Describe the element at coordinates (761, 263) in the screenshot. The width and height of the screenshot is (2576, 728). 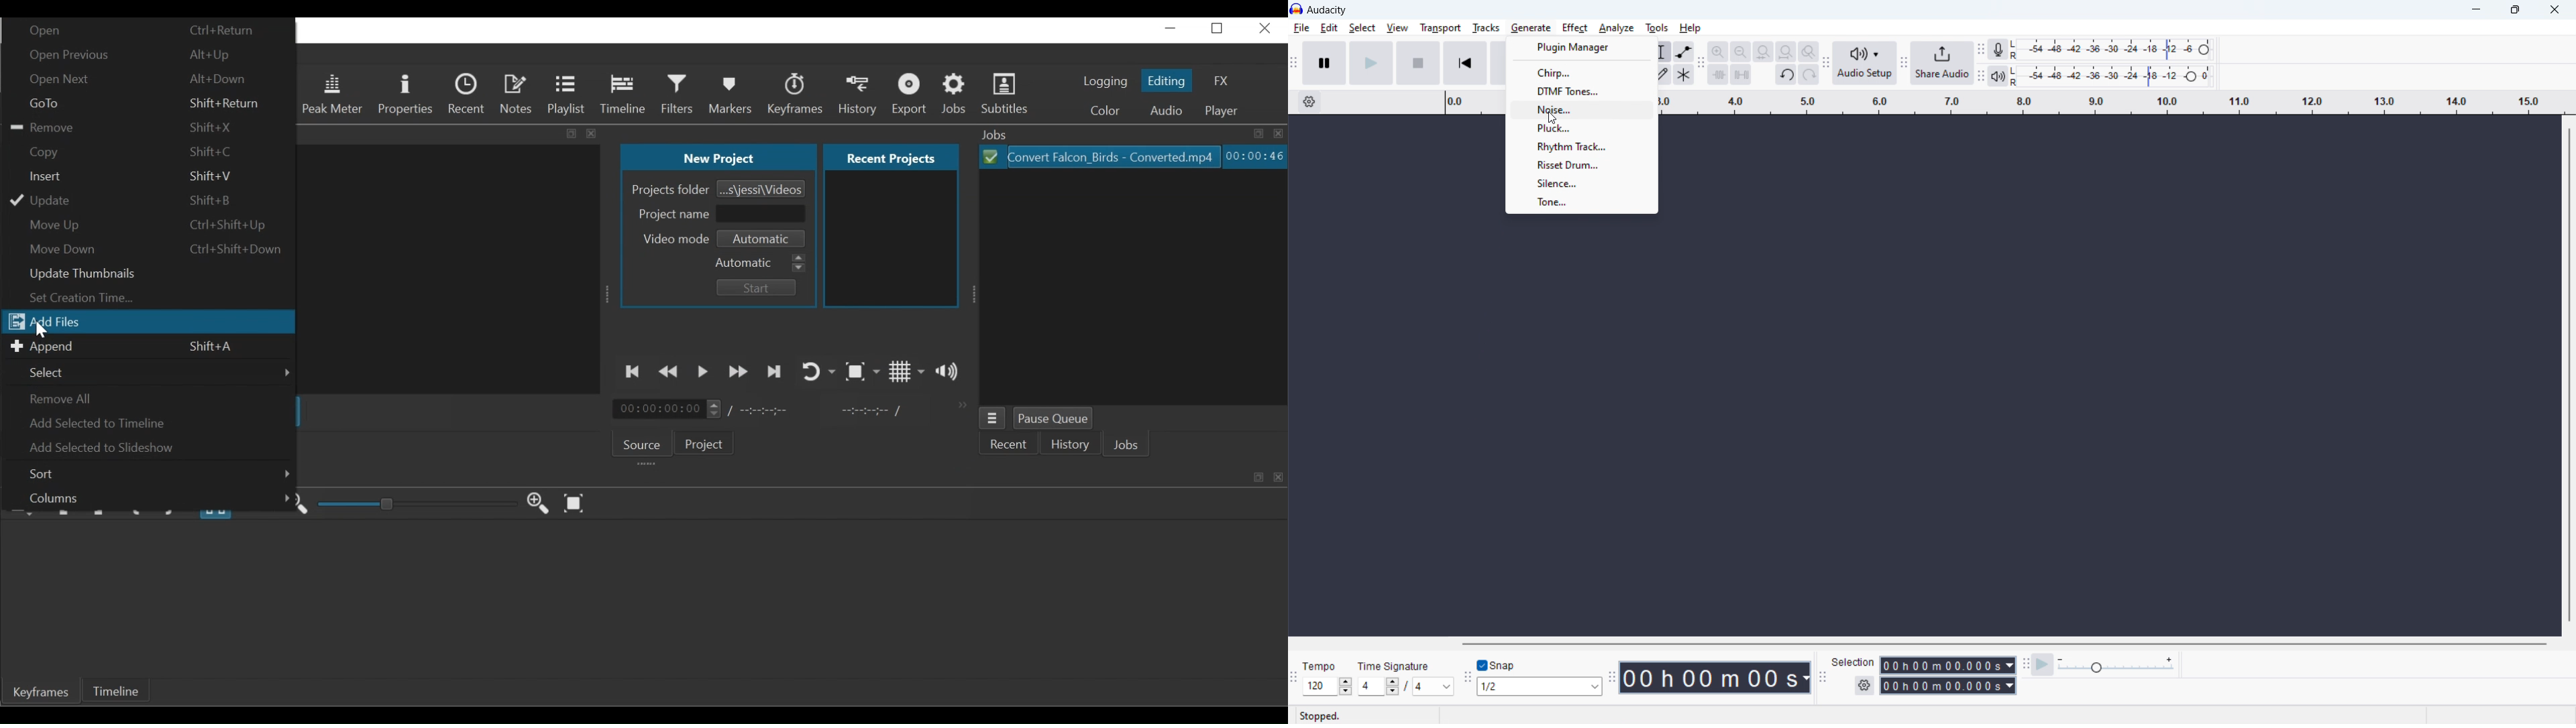
I see `Automatic` at that location.